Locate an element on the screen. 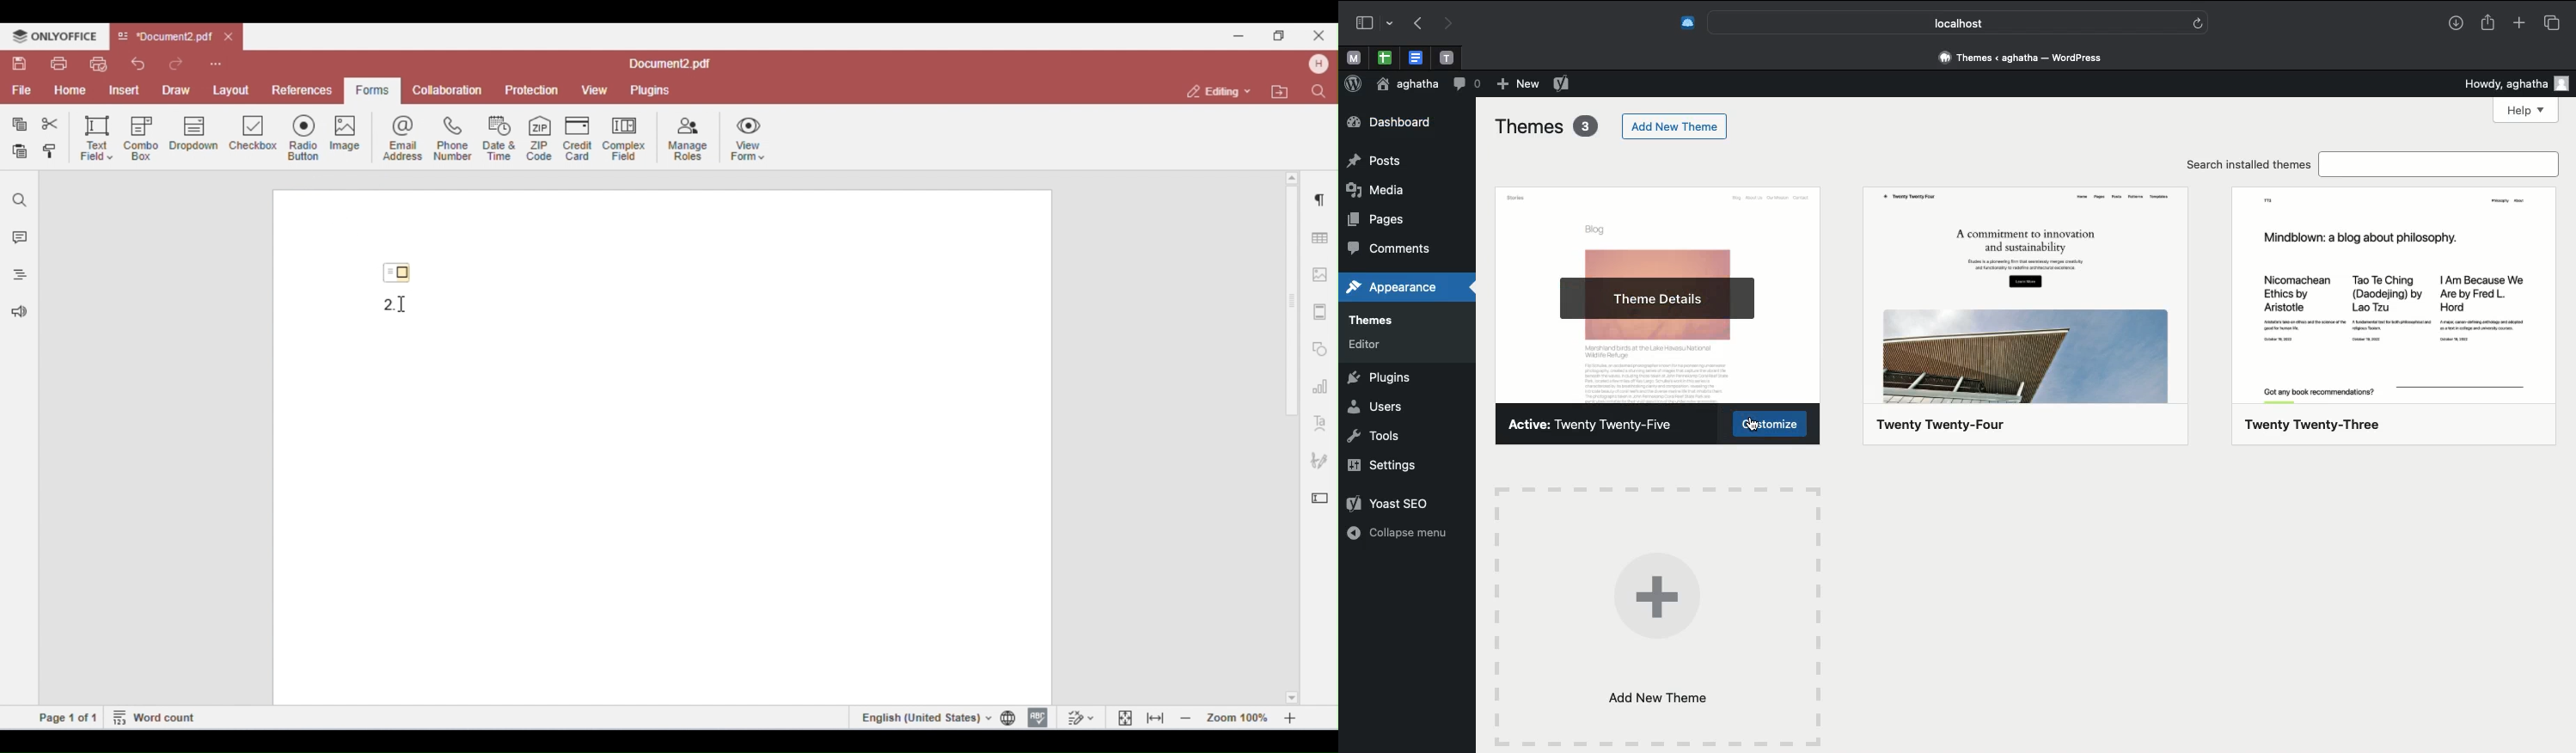 This screenshot has height=756, width=2576. New tab is located at coordinates (2519, 24).